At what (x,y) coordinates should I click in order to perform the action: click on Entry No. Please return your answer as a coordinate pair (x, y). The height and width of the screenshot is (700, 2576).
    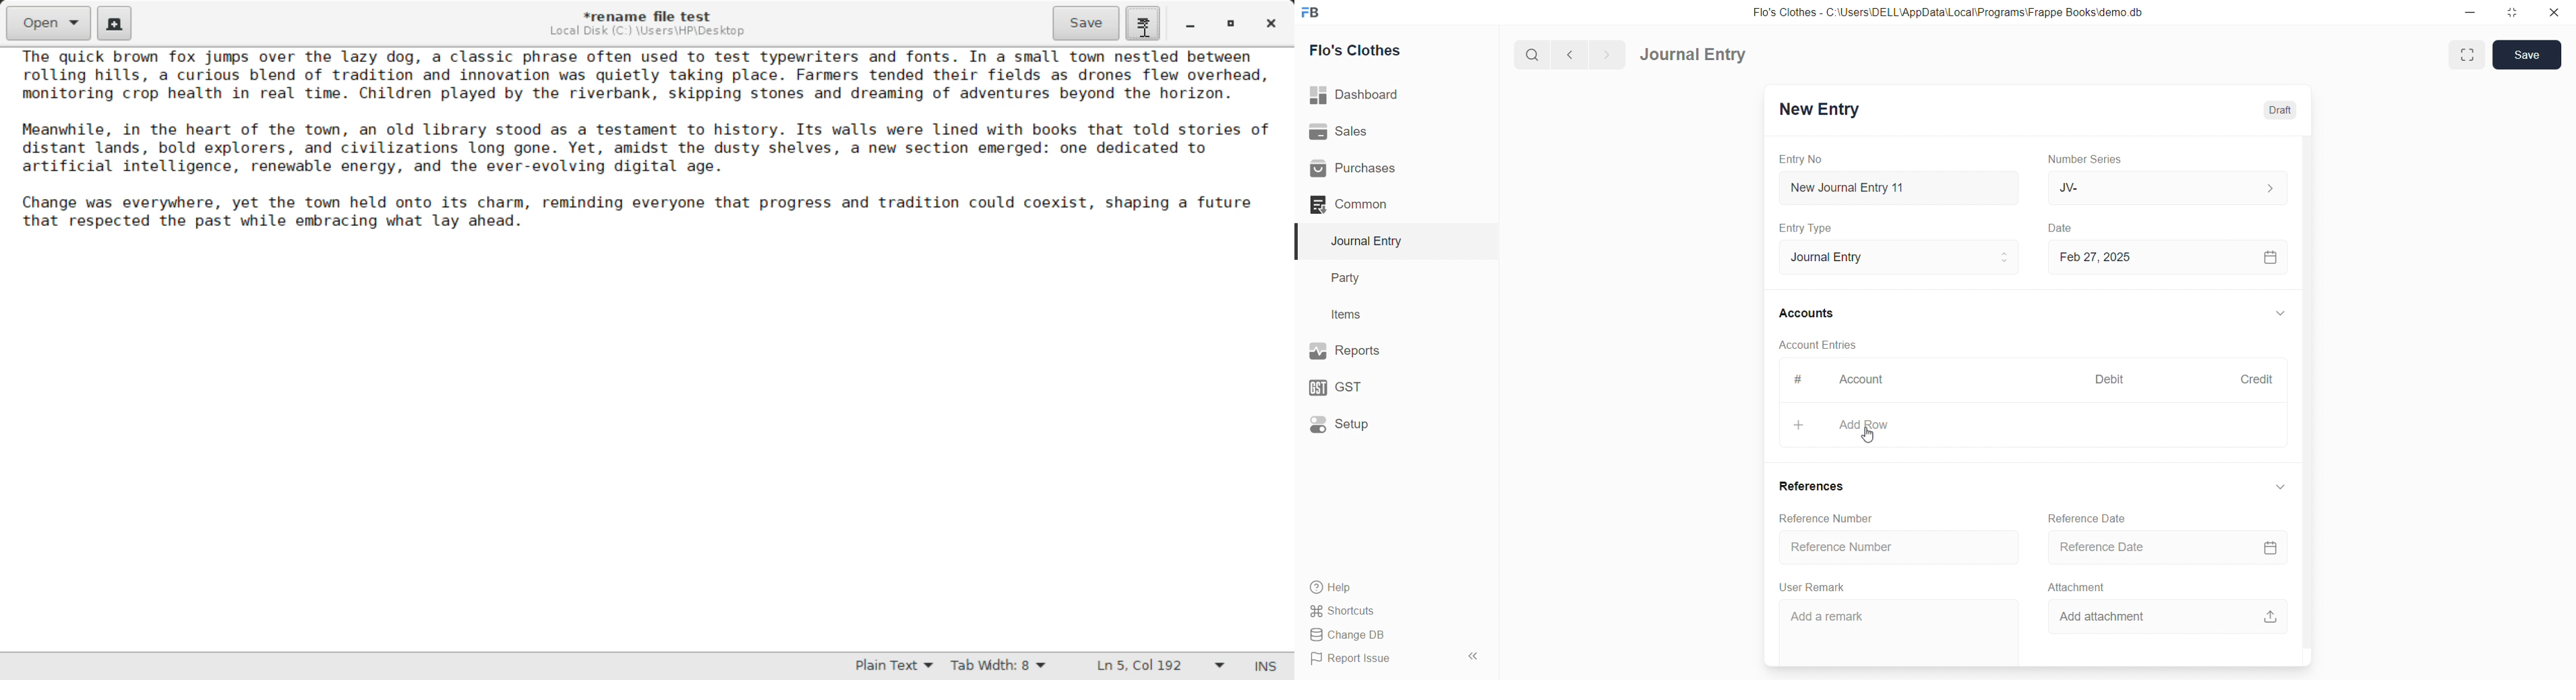
    Looking at the image, I should click on (1800, 160).